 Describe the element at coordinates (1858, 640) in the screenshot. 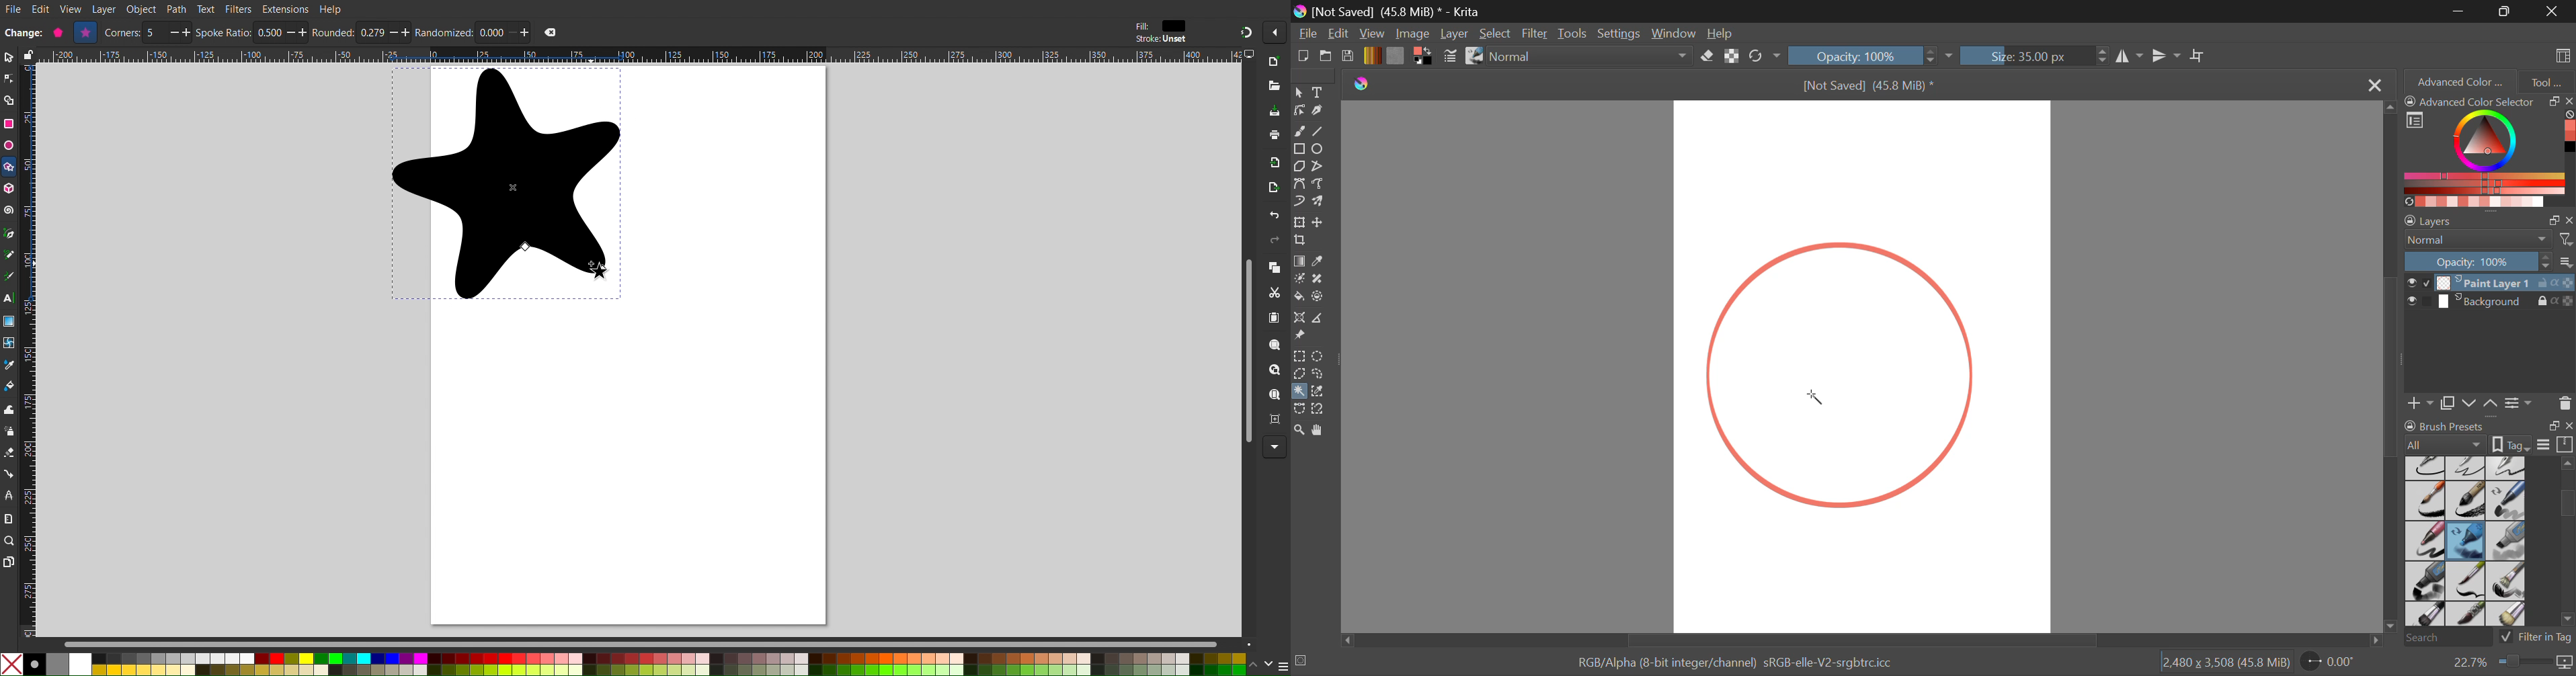

I see `Scroll Bar` at that location.